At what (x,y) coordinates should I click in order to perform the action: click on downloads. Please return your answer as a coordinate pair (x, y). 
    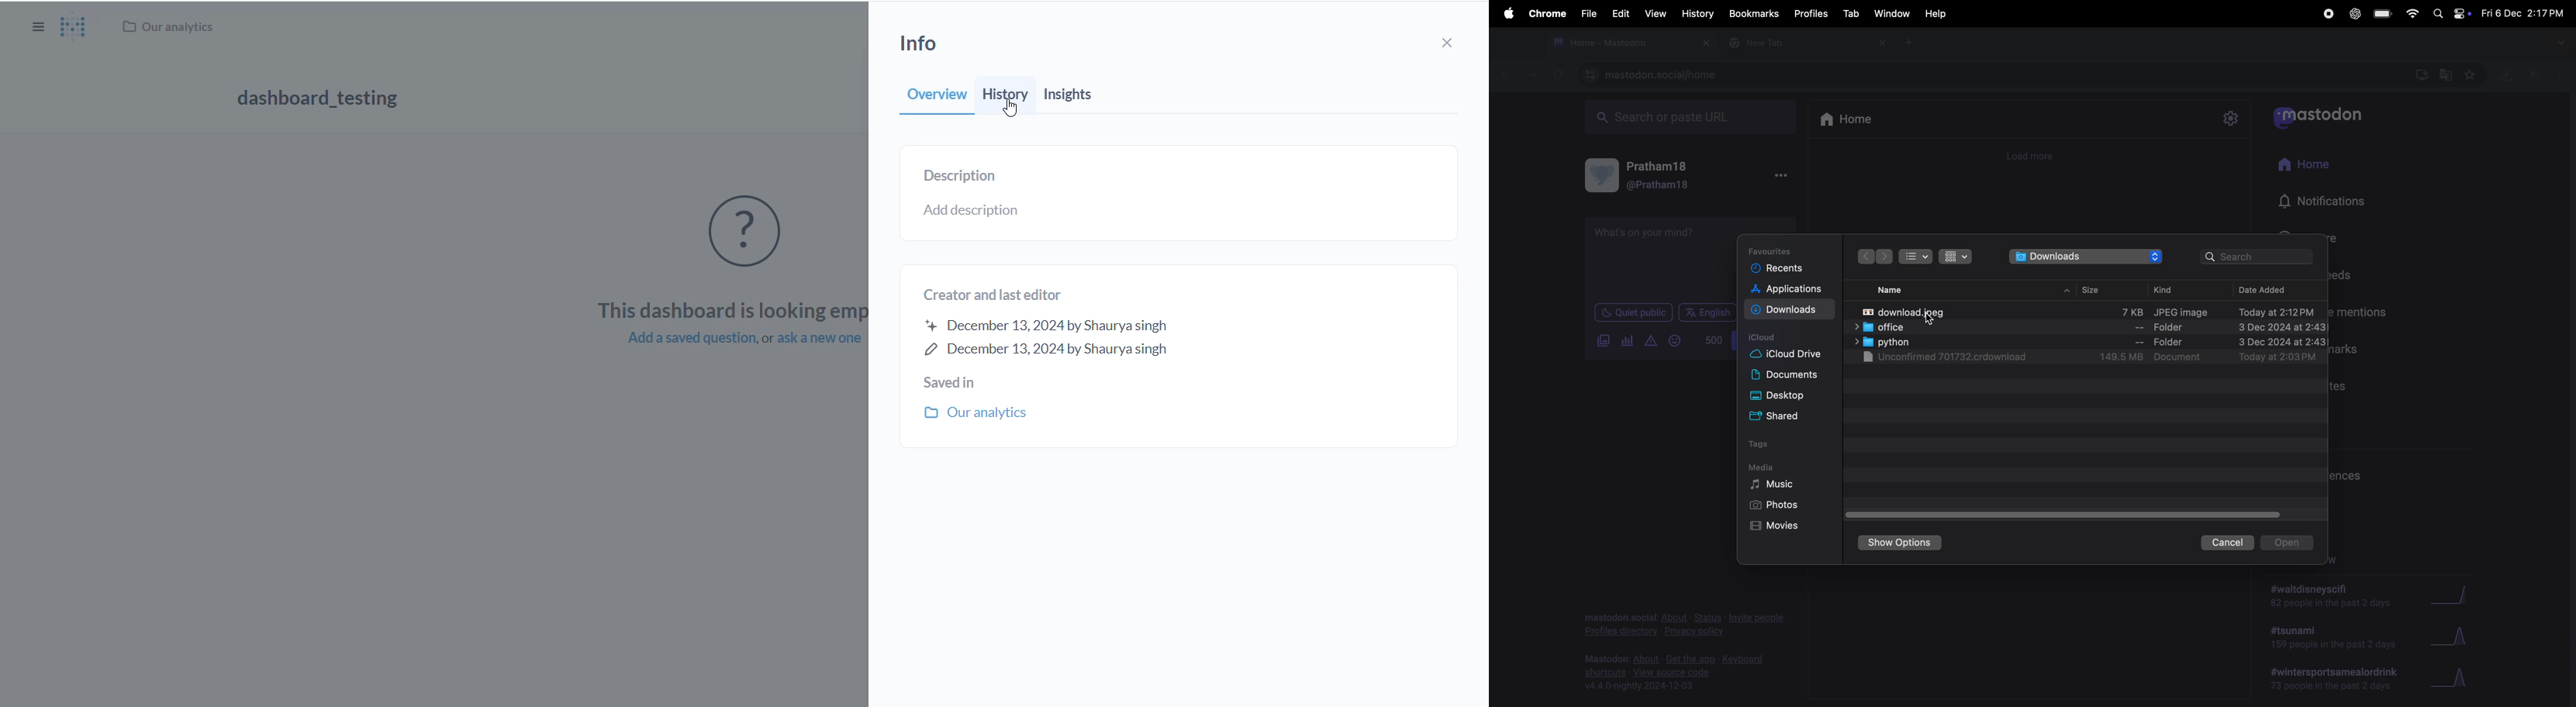
    Looking at the image, I should click on (2421, 73).